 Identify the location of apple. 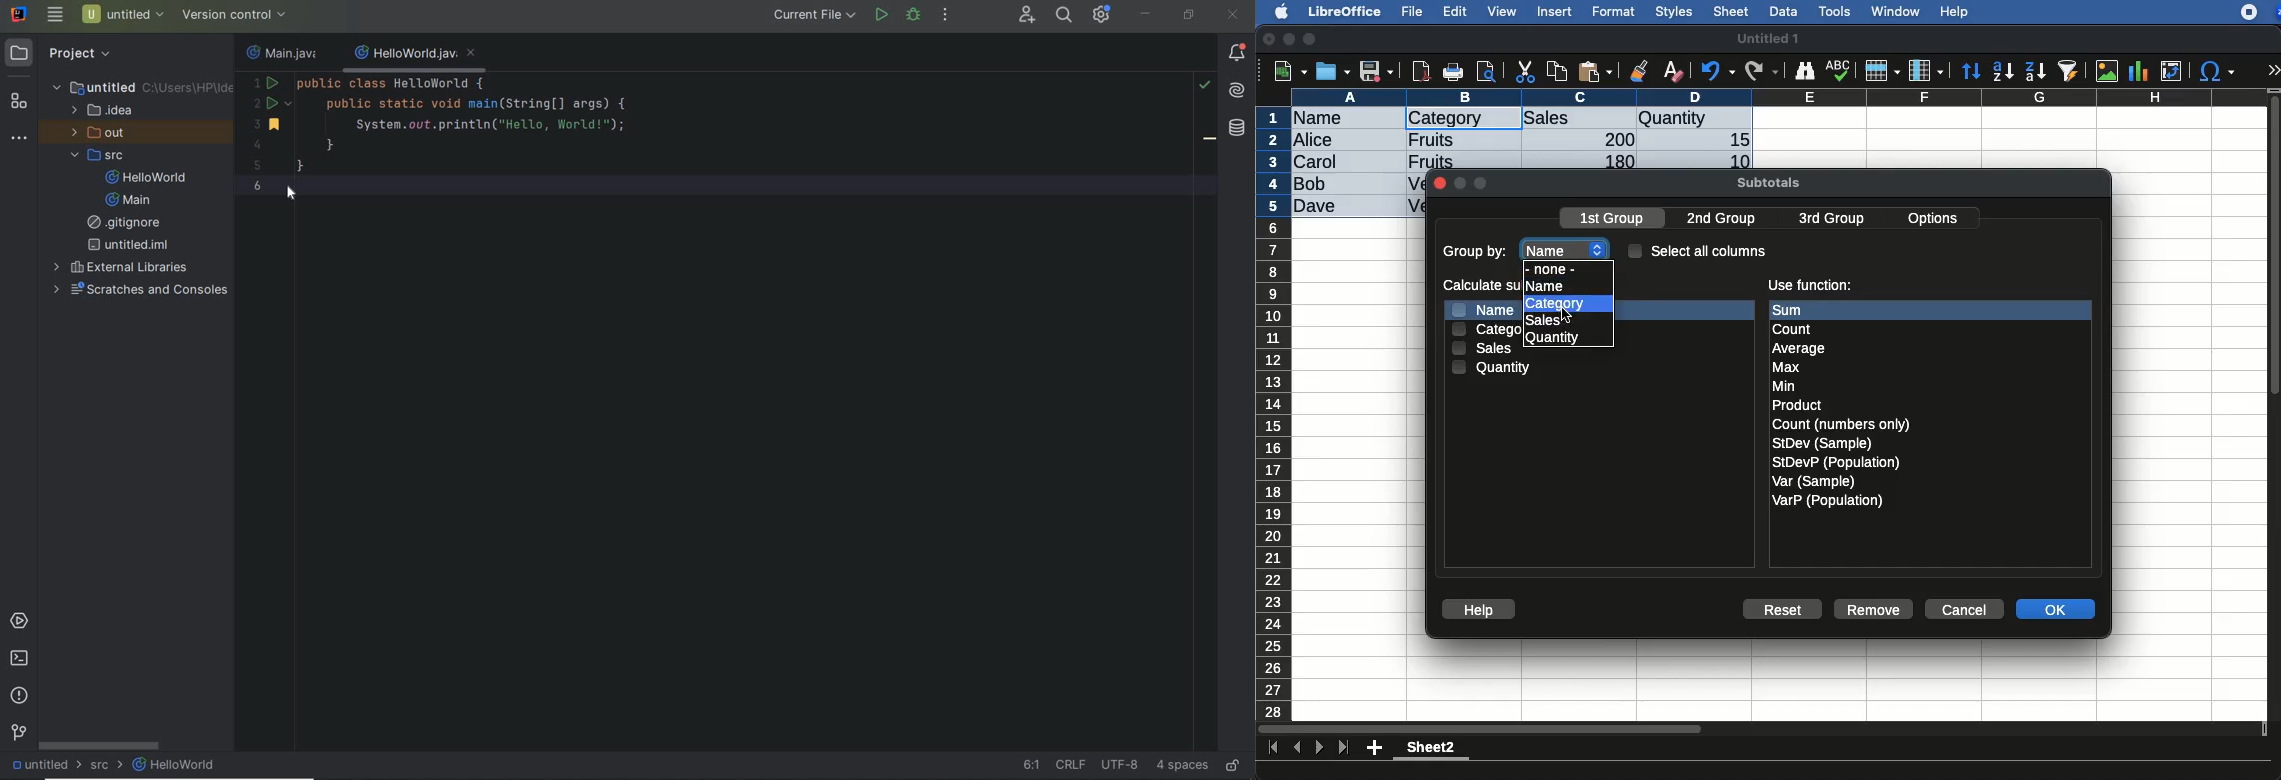
(1276, 10).